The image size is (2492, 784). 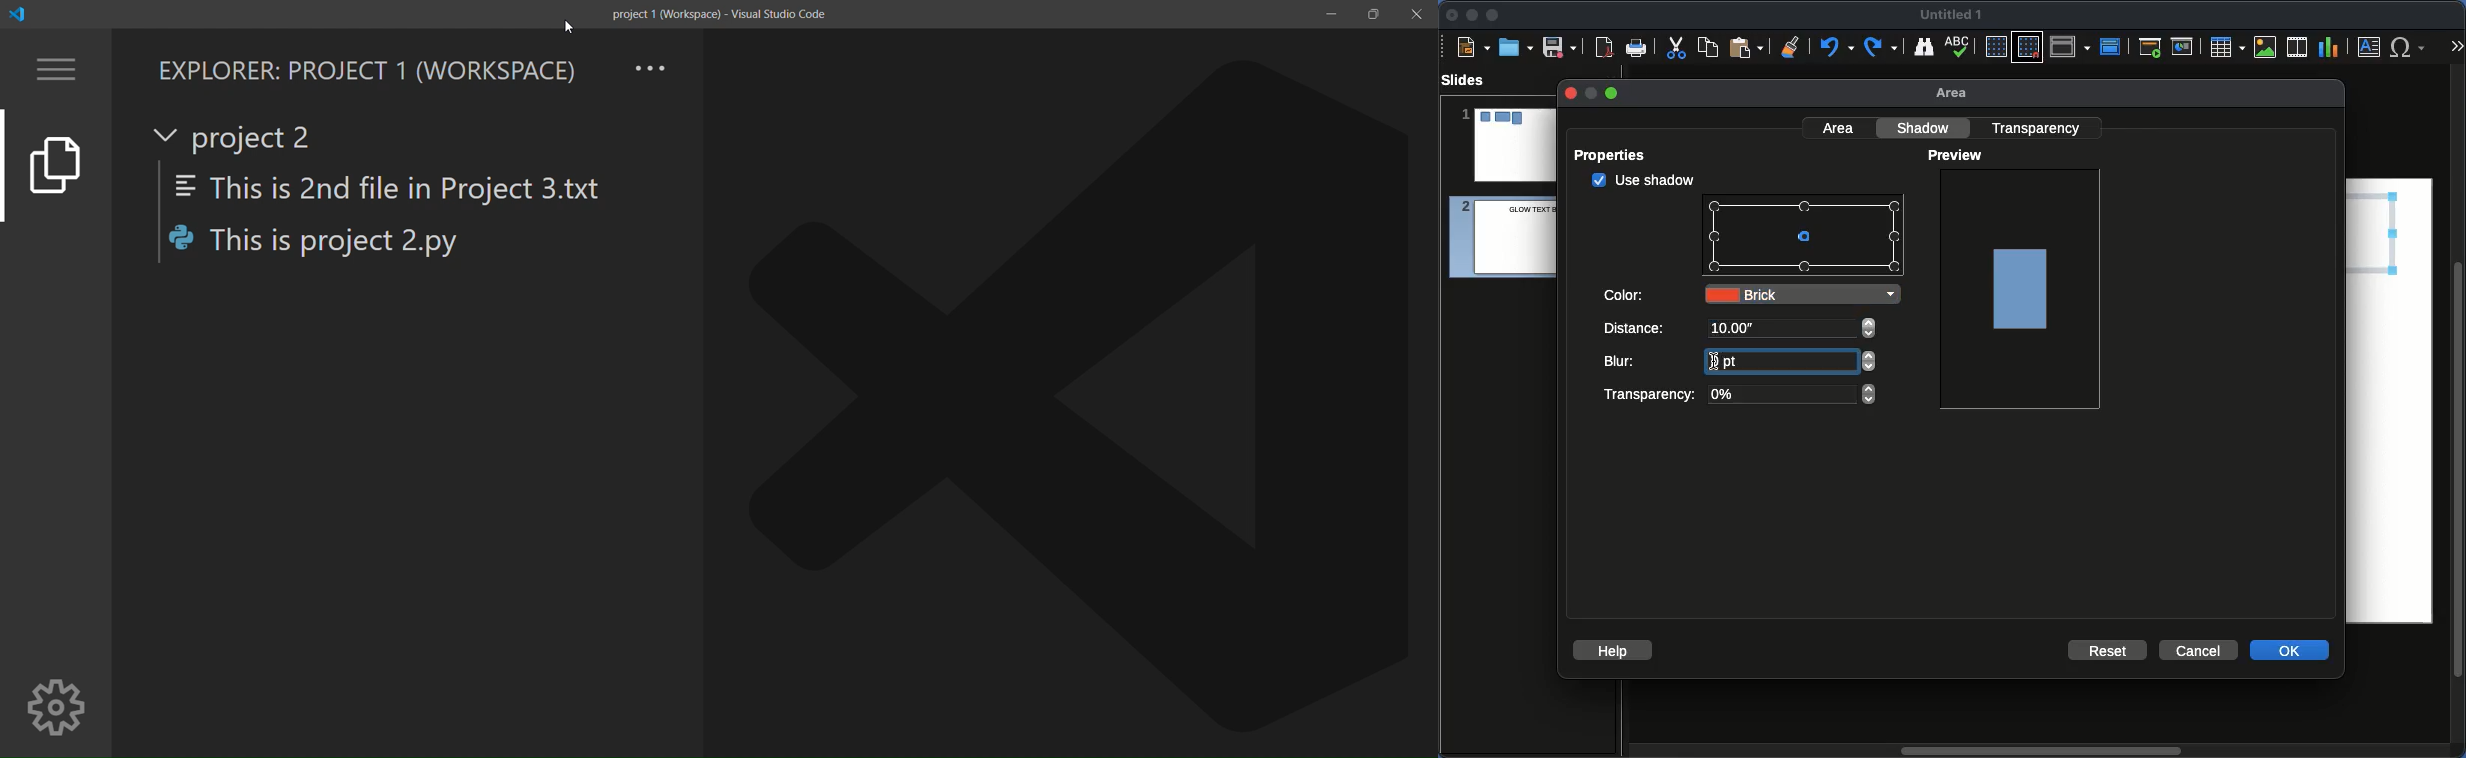 What do you see at coordinates (1740, 359) in the screenshot?
I see `Typing` at bounding box center [1740, 359].